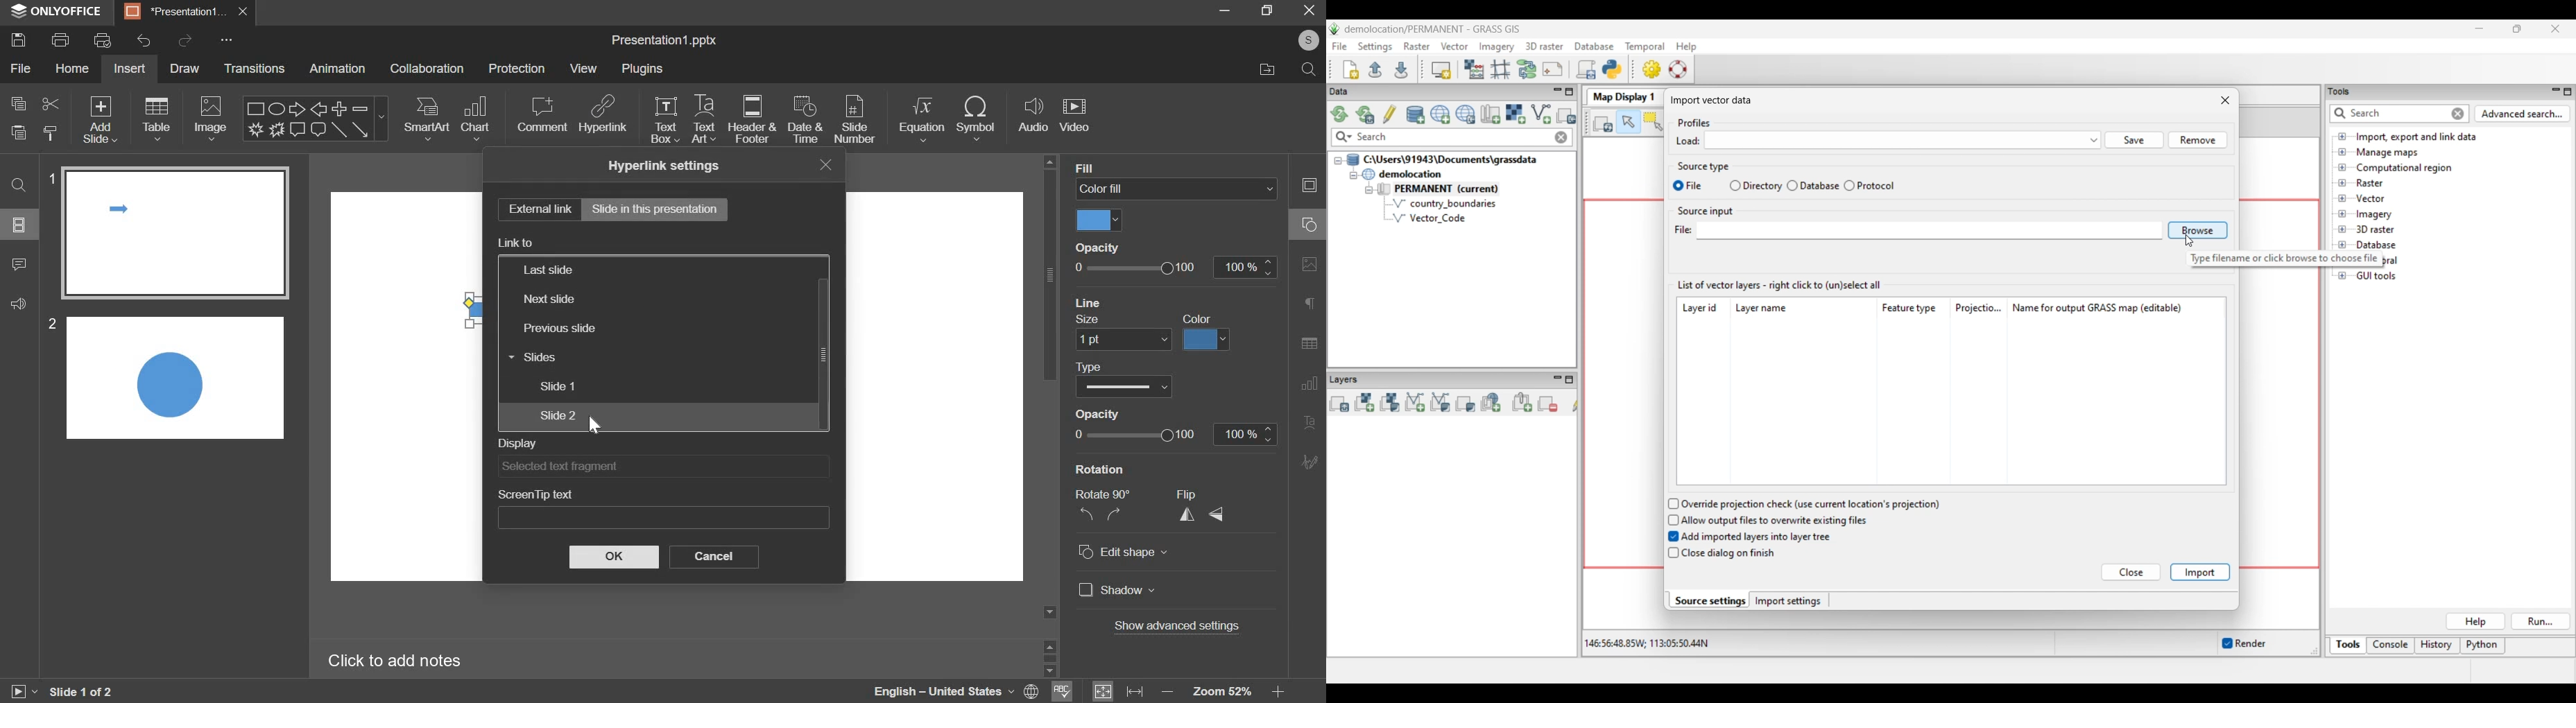 This screenshot has width=2576, height=728. I want to click on spell check, so click(1062, 692).